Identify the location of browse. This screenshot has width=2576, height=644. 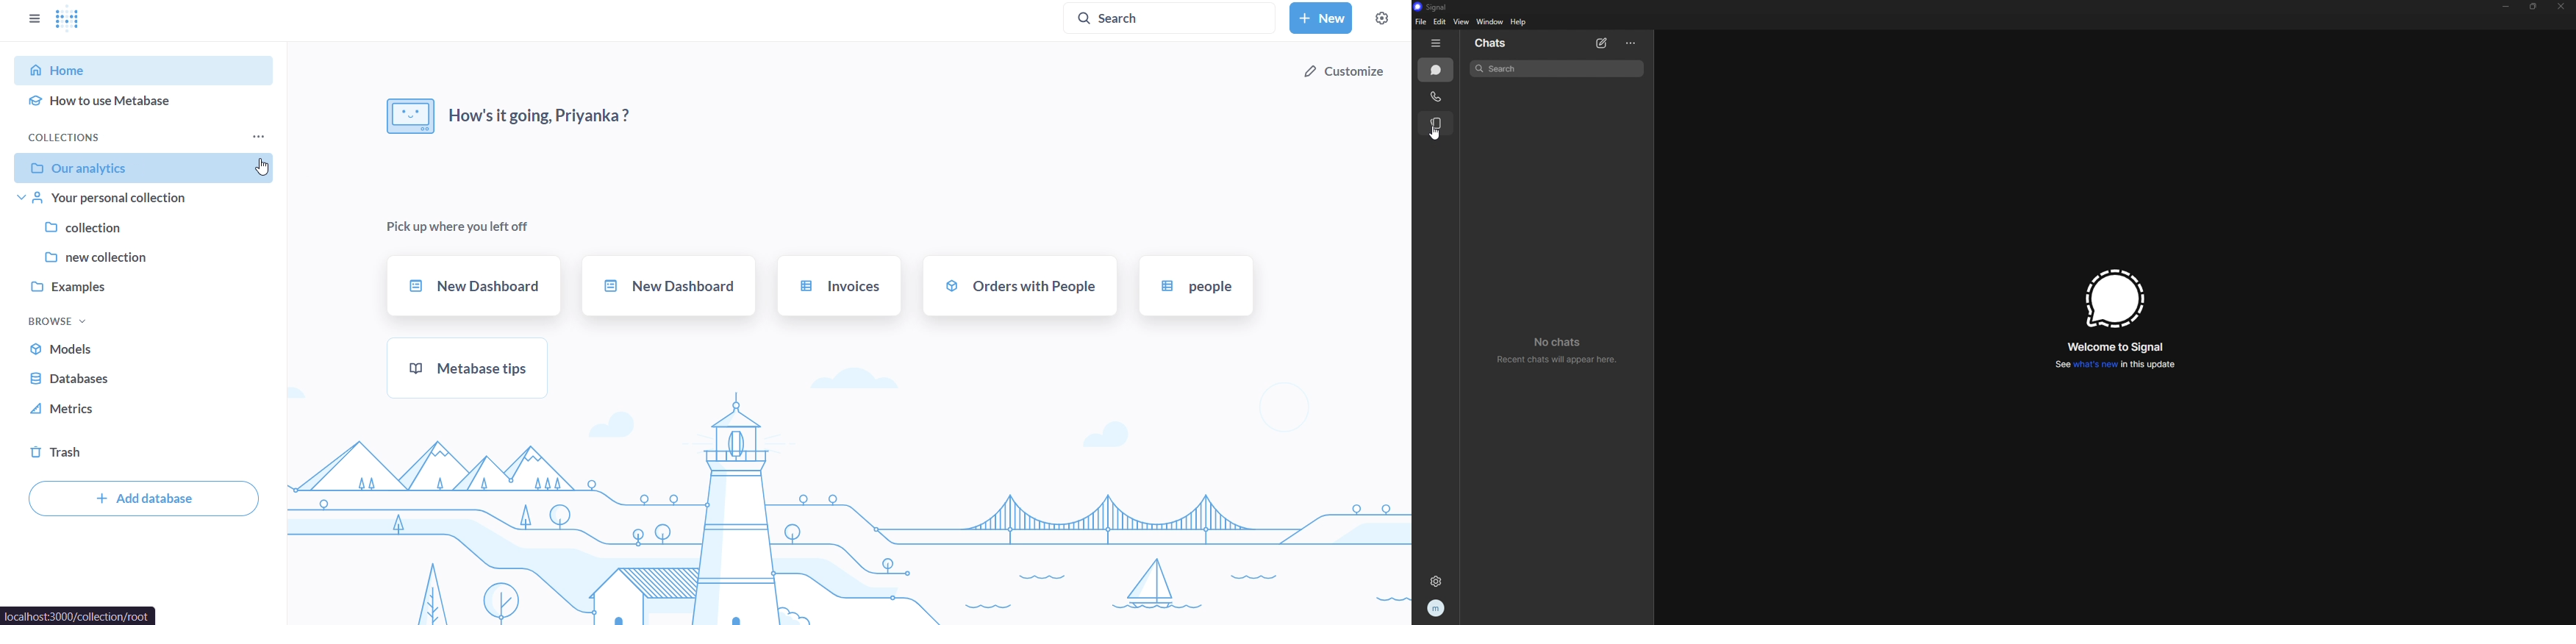
(55, 322).